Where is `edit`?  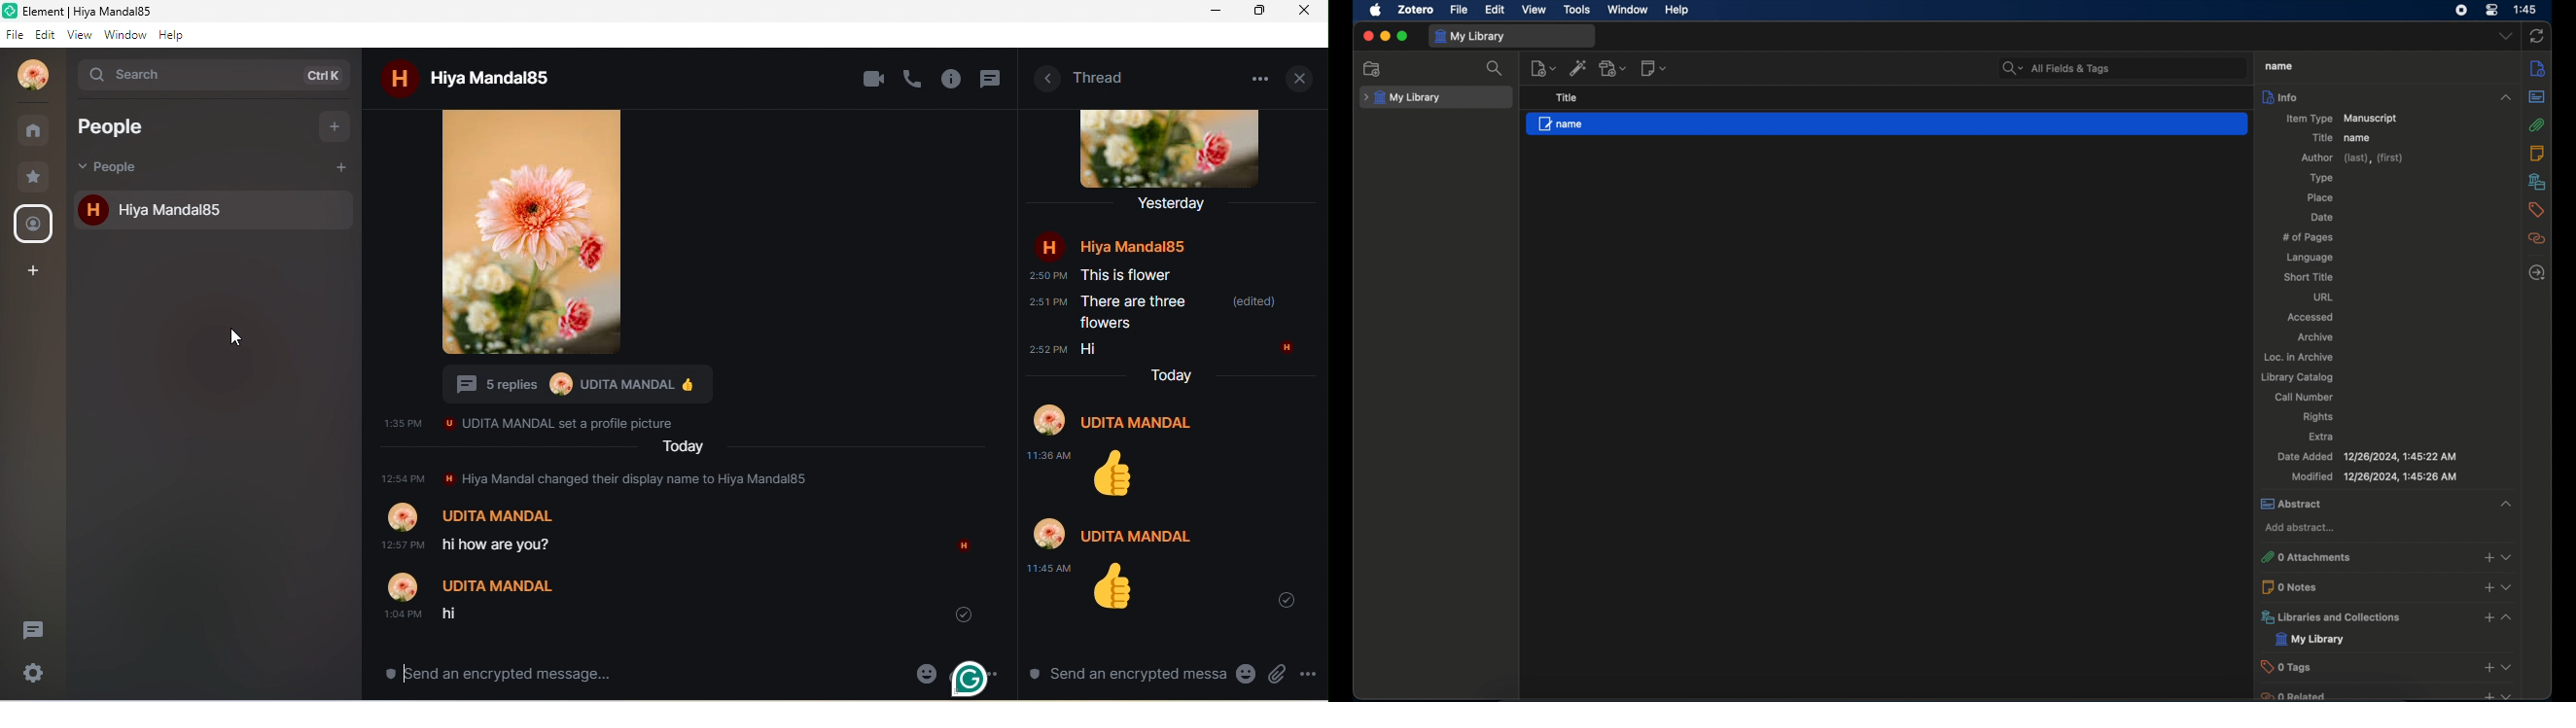 edit is located at coordinates (46, 34).